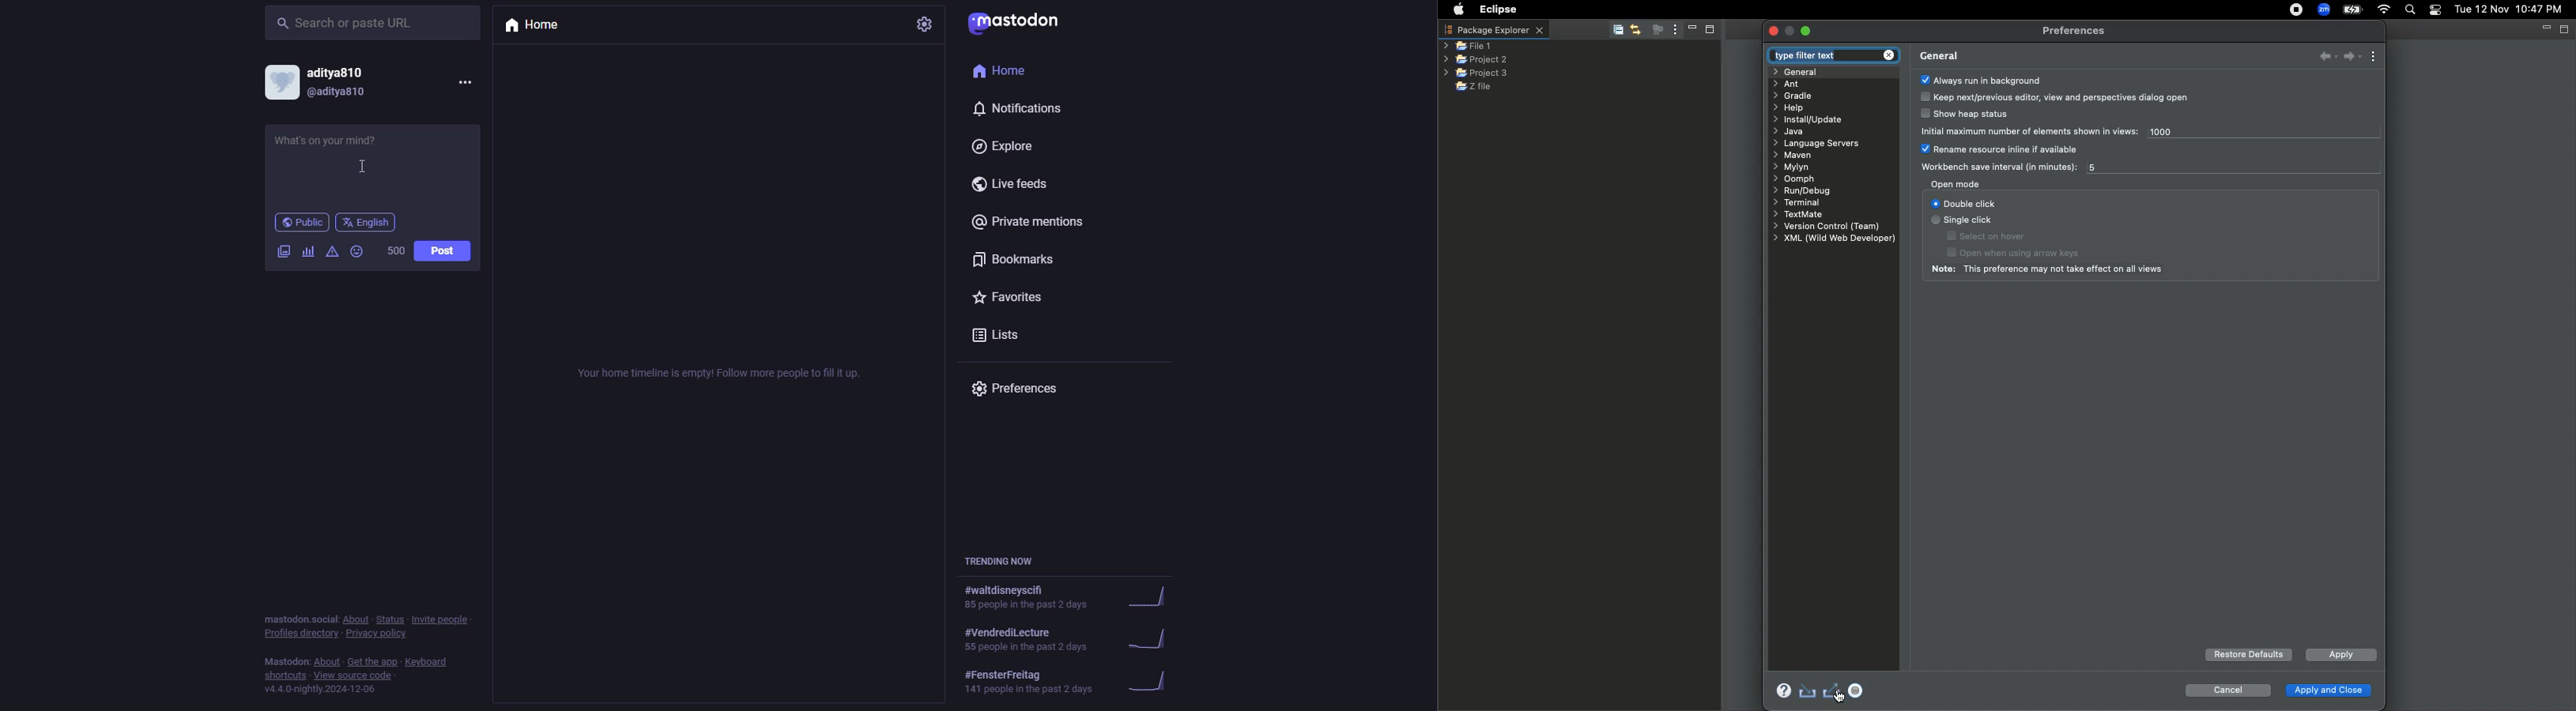 The height and width of the screenshot is (728, 2576). What do you see at coordinates (1018, 186) in the screenshot?
I see `live feeds` at bounding box center [1018, 186].